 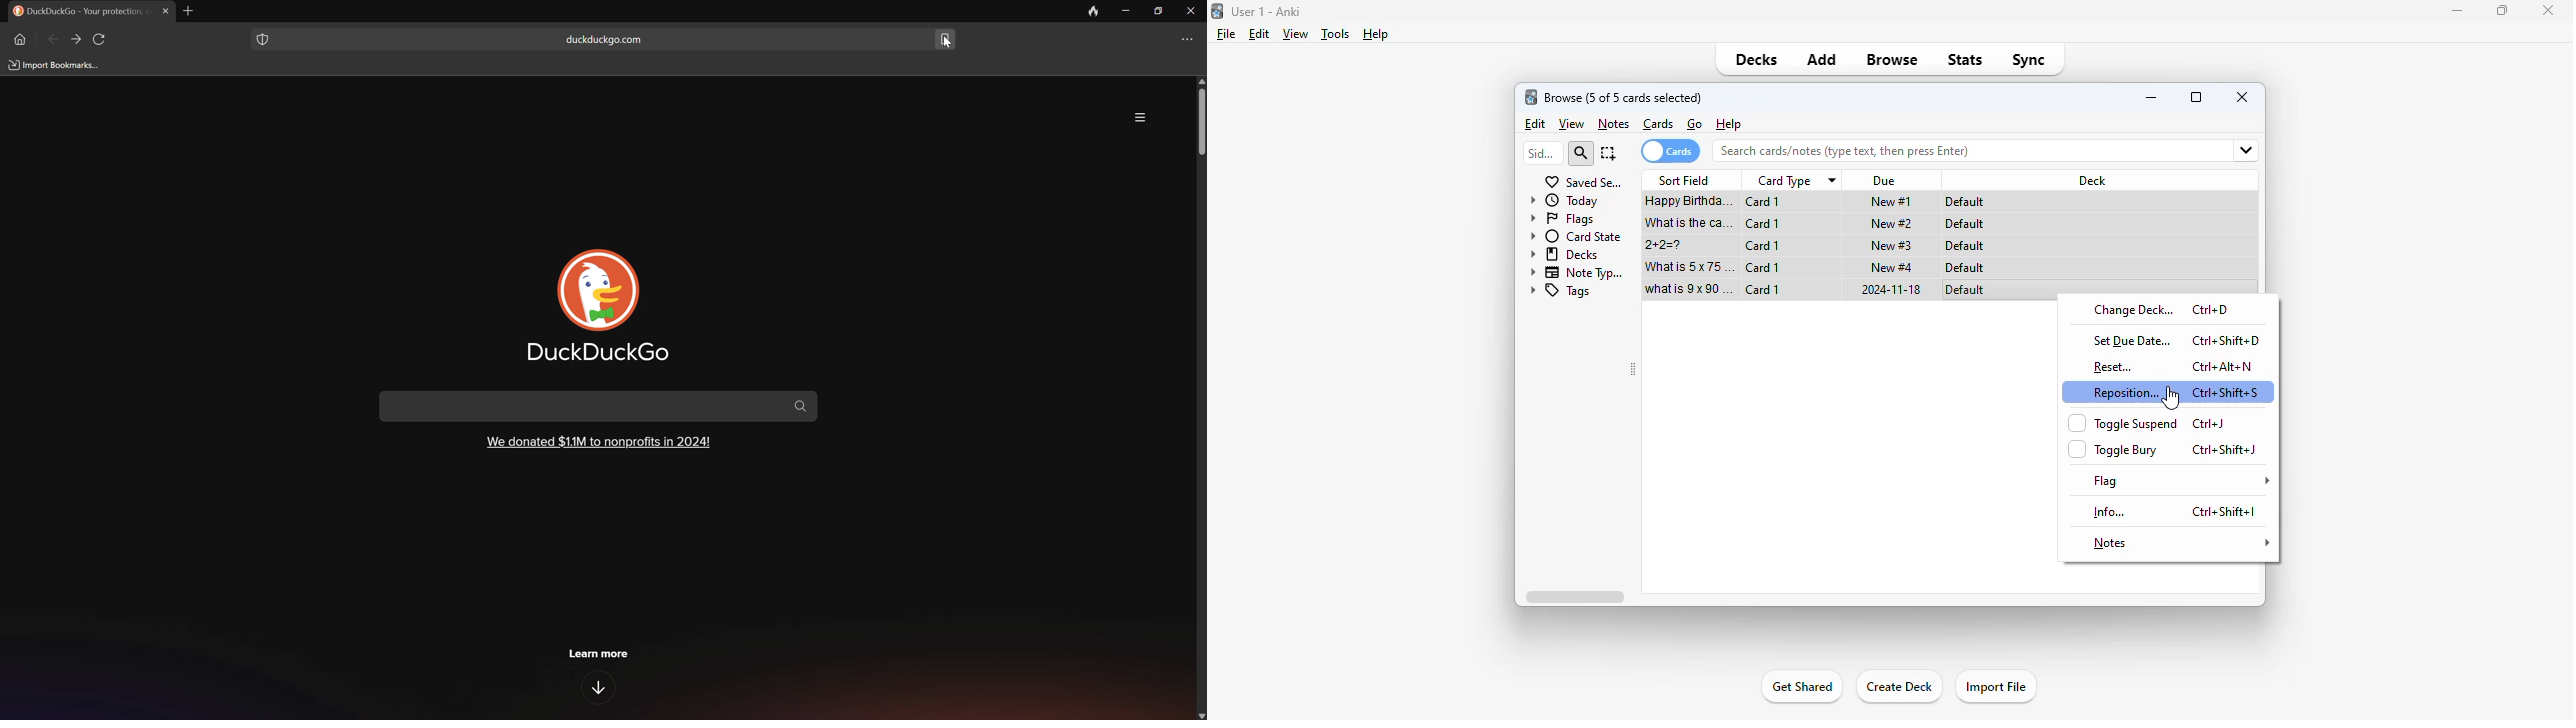 I want to click on default, so click(x=1965, y=268).